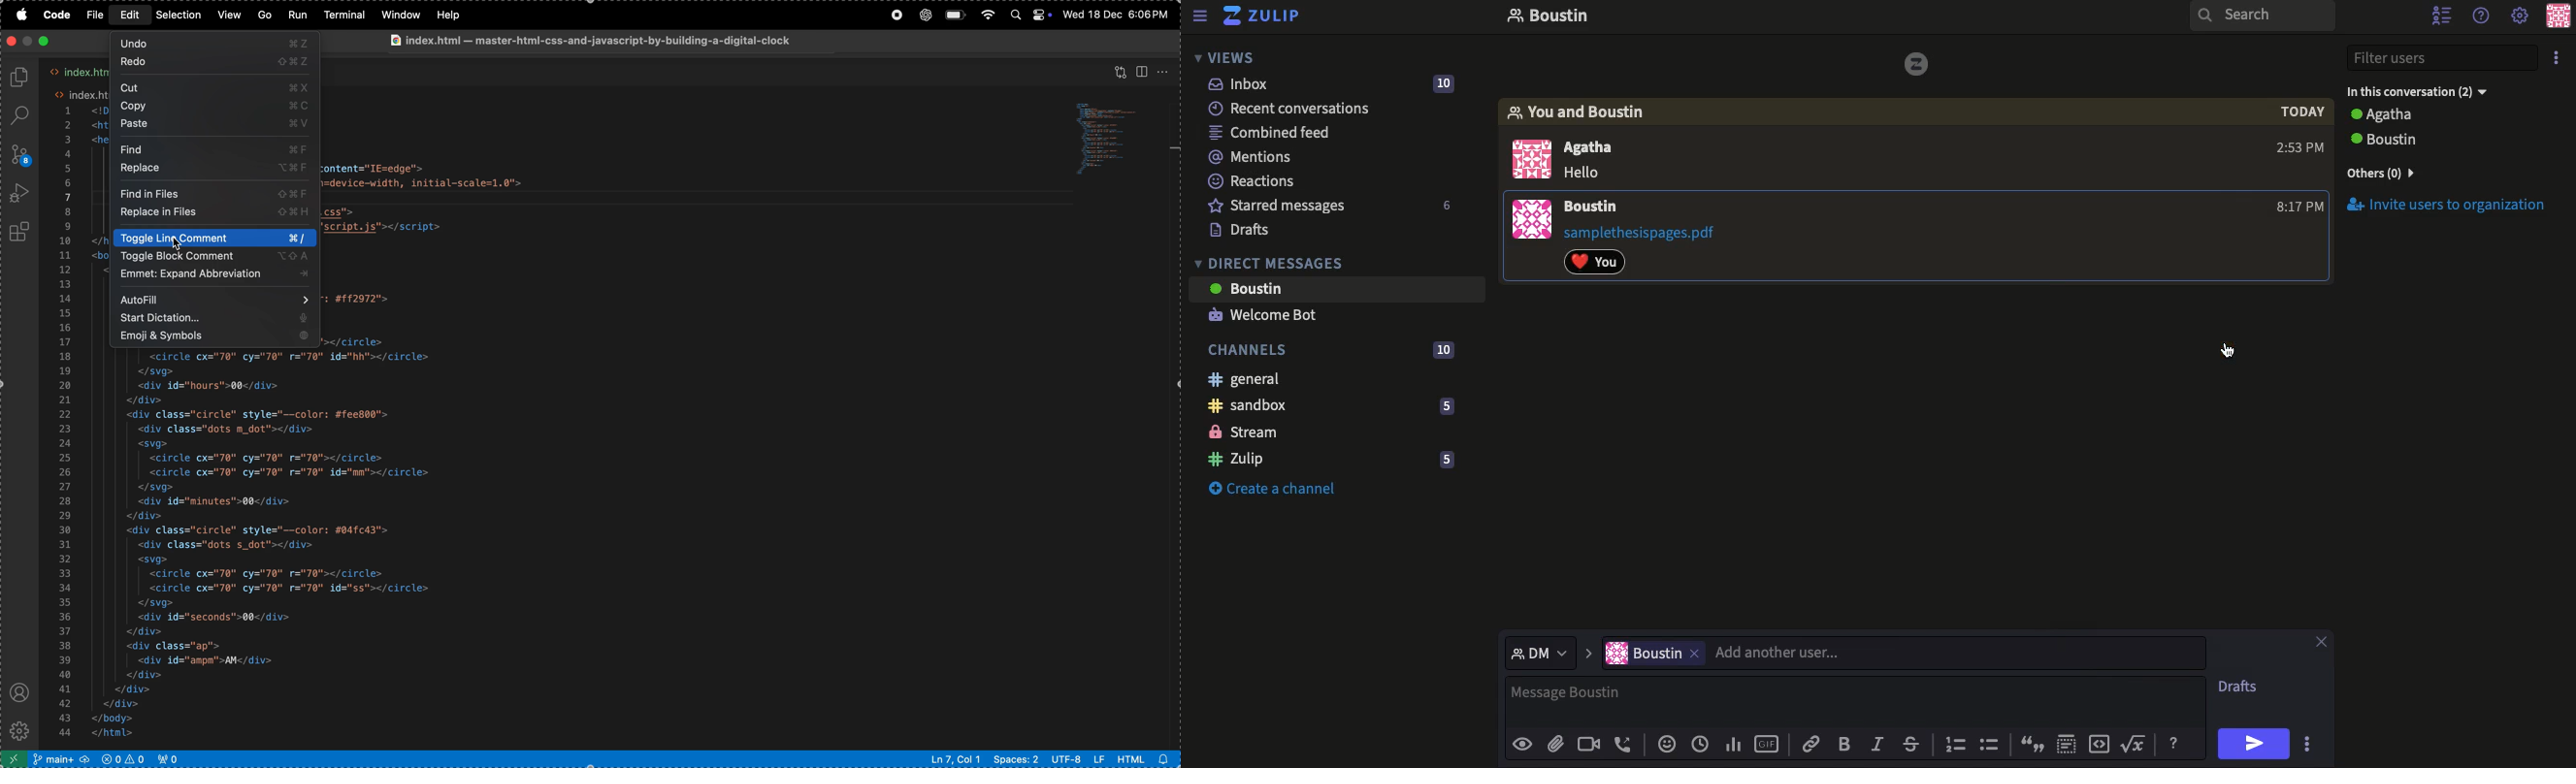 The height and width of the screenshot is (784, 2576). Describe the element at coordinates (2444, 16) in the screenshot. I see `Hide user list` at that location.